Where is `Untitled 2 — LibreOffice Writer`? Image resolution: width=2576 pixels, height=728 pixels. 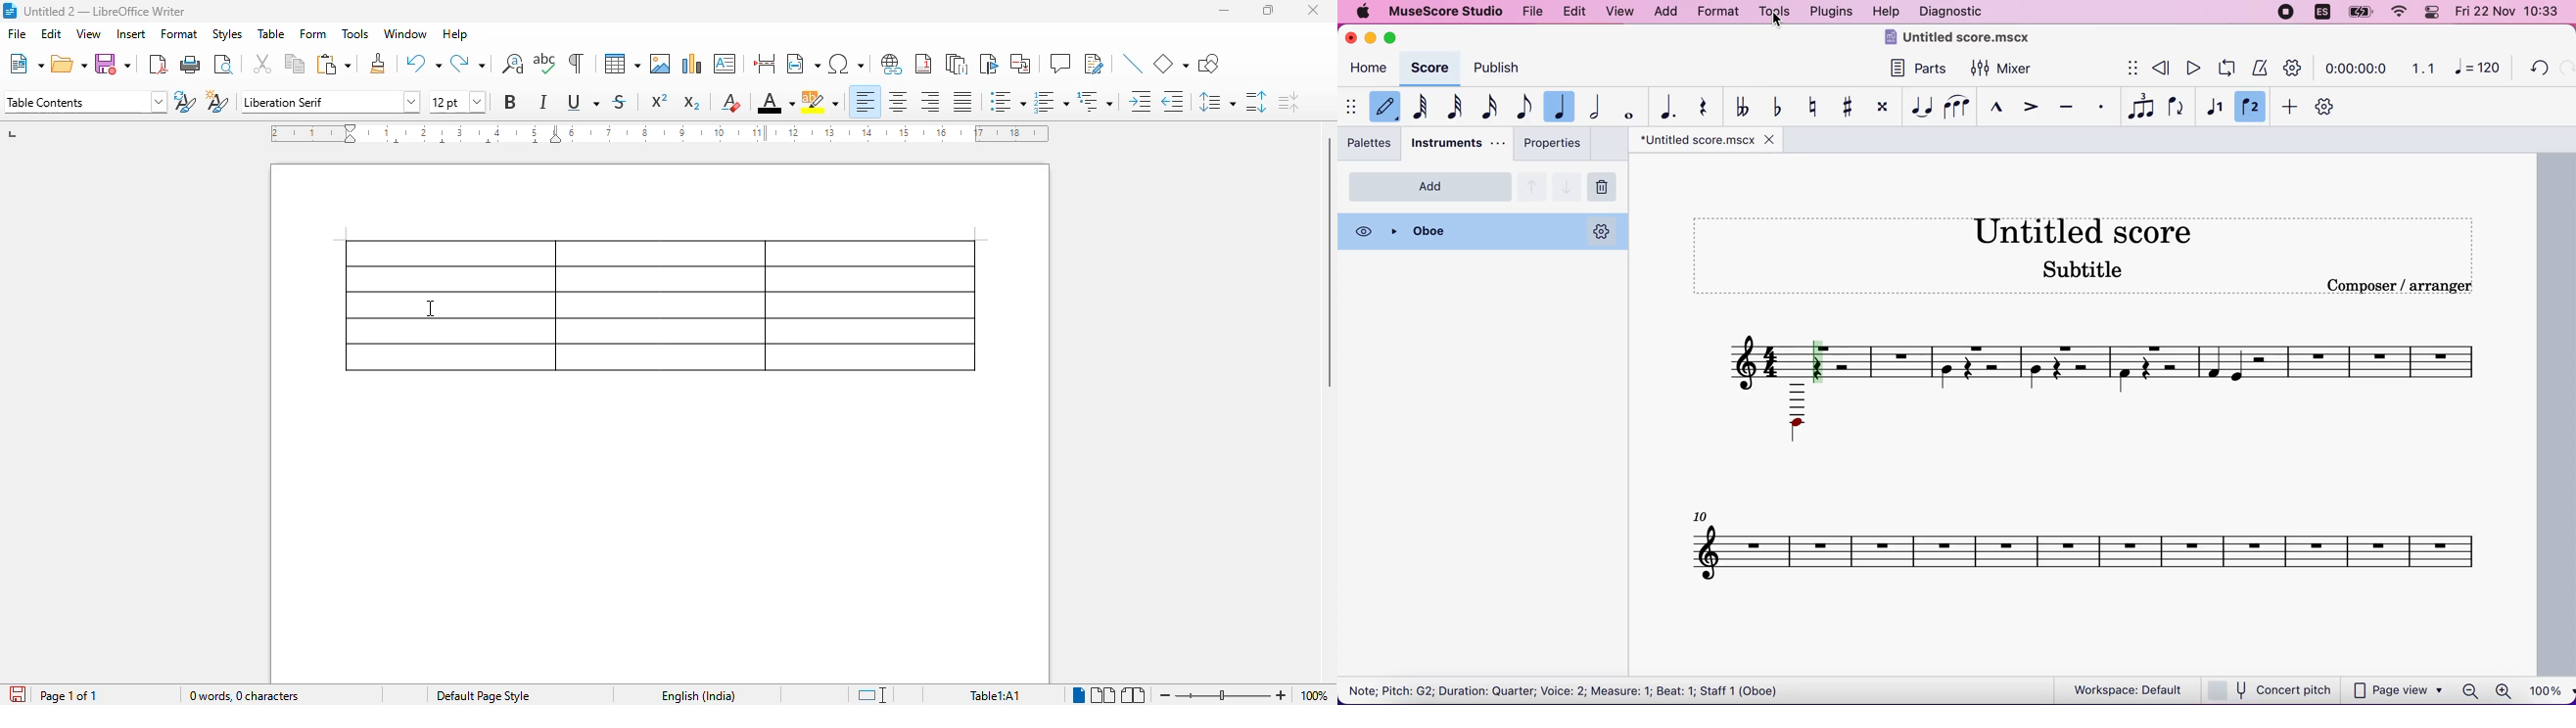 Untitled 2 — LibreOffice Writer is located at coordinates (124, 10).